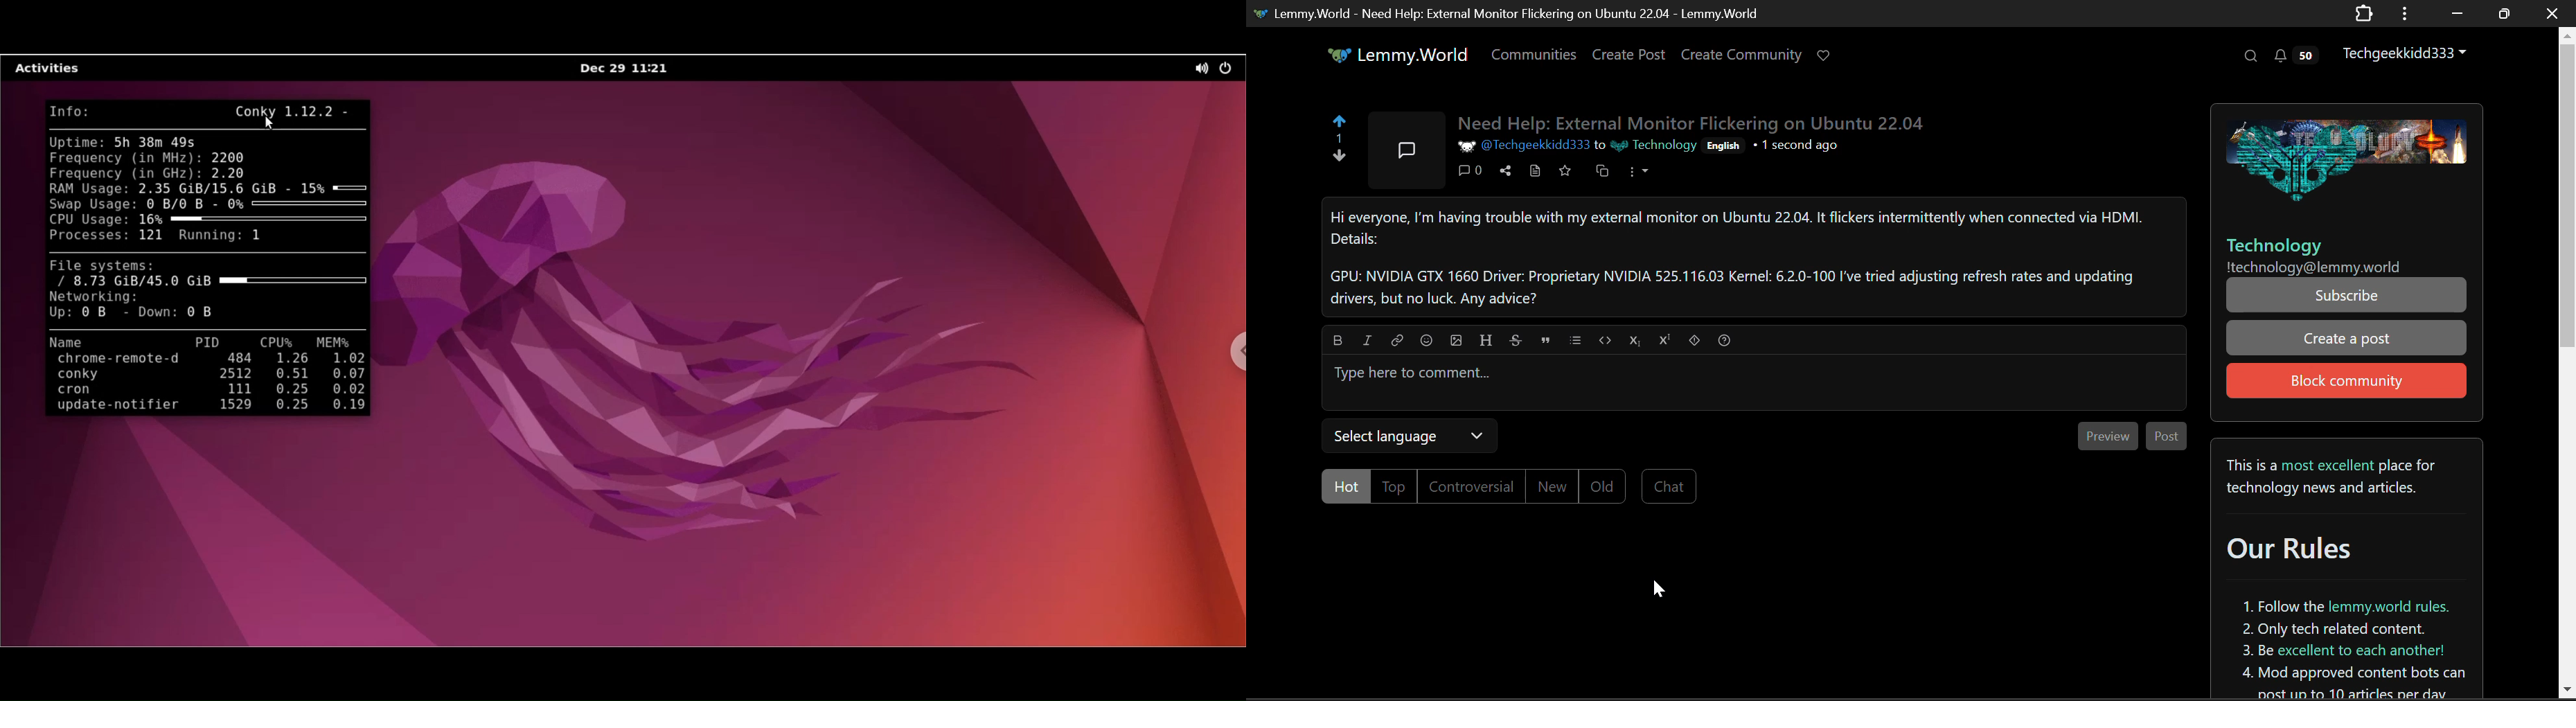 This screenshot has height=728, width=2576. What do you see at coordinates (2344, 297) in the screenshot?
I see `Subscribe` at bounding box center [2344, 297].